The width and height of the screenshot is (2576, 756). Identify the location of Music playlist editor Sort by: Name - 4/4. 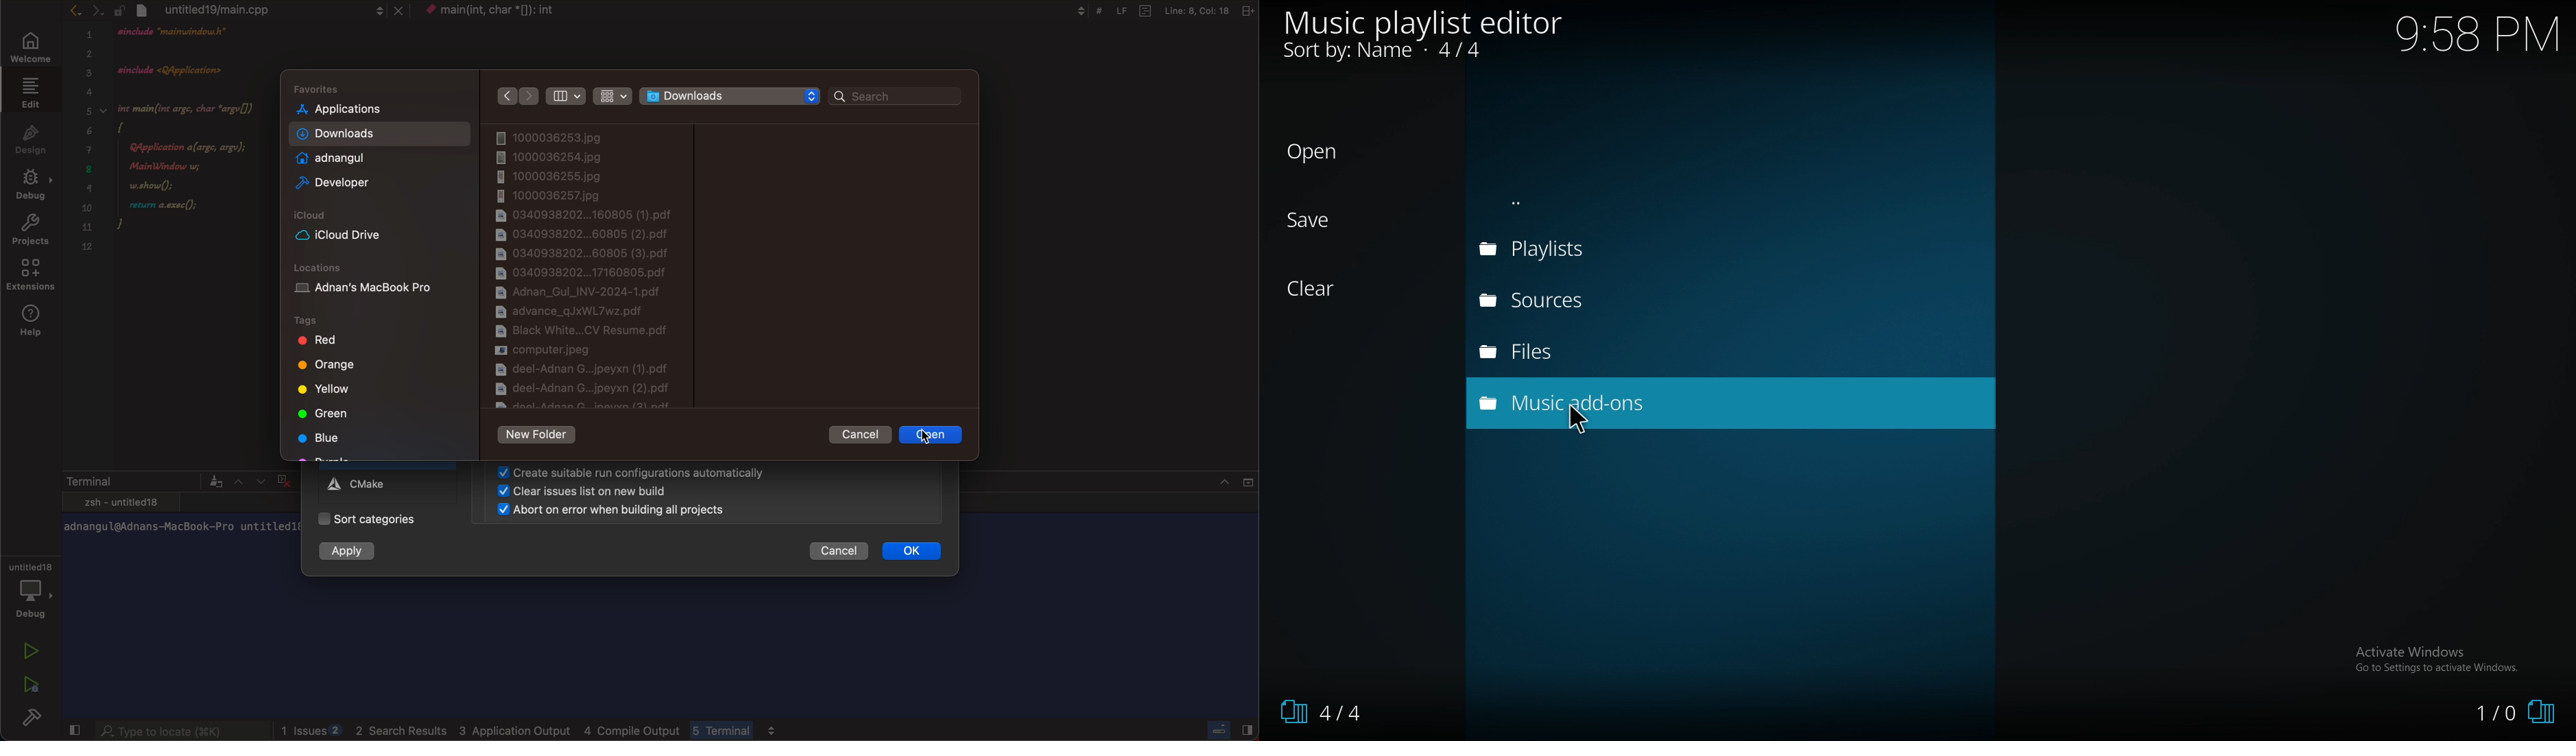
(1427, 35).